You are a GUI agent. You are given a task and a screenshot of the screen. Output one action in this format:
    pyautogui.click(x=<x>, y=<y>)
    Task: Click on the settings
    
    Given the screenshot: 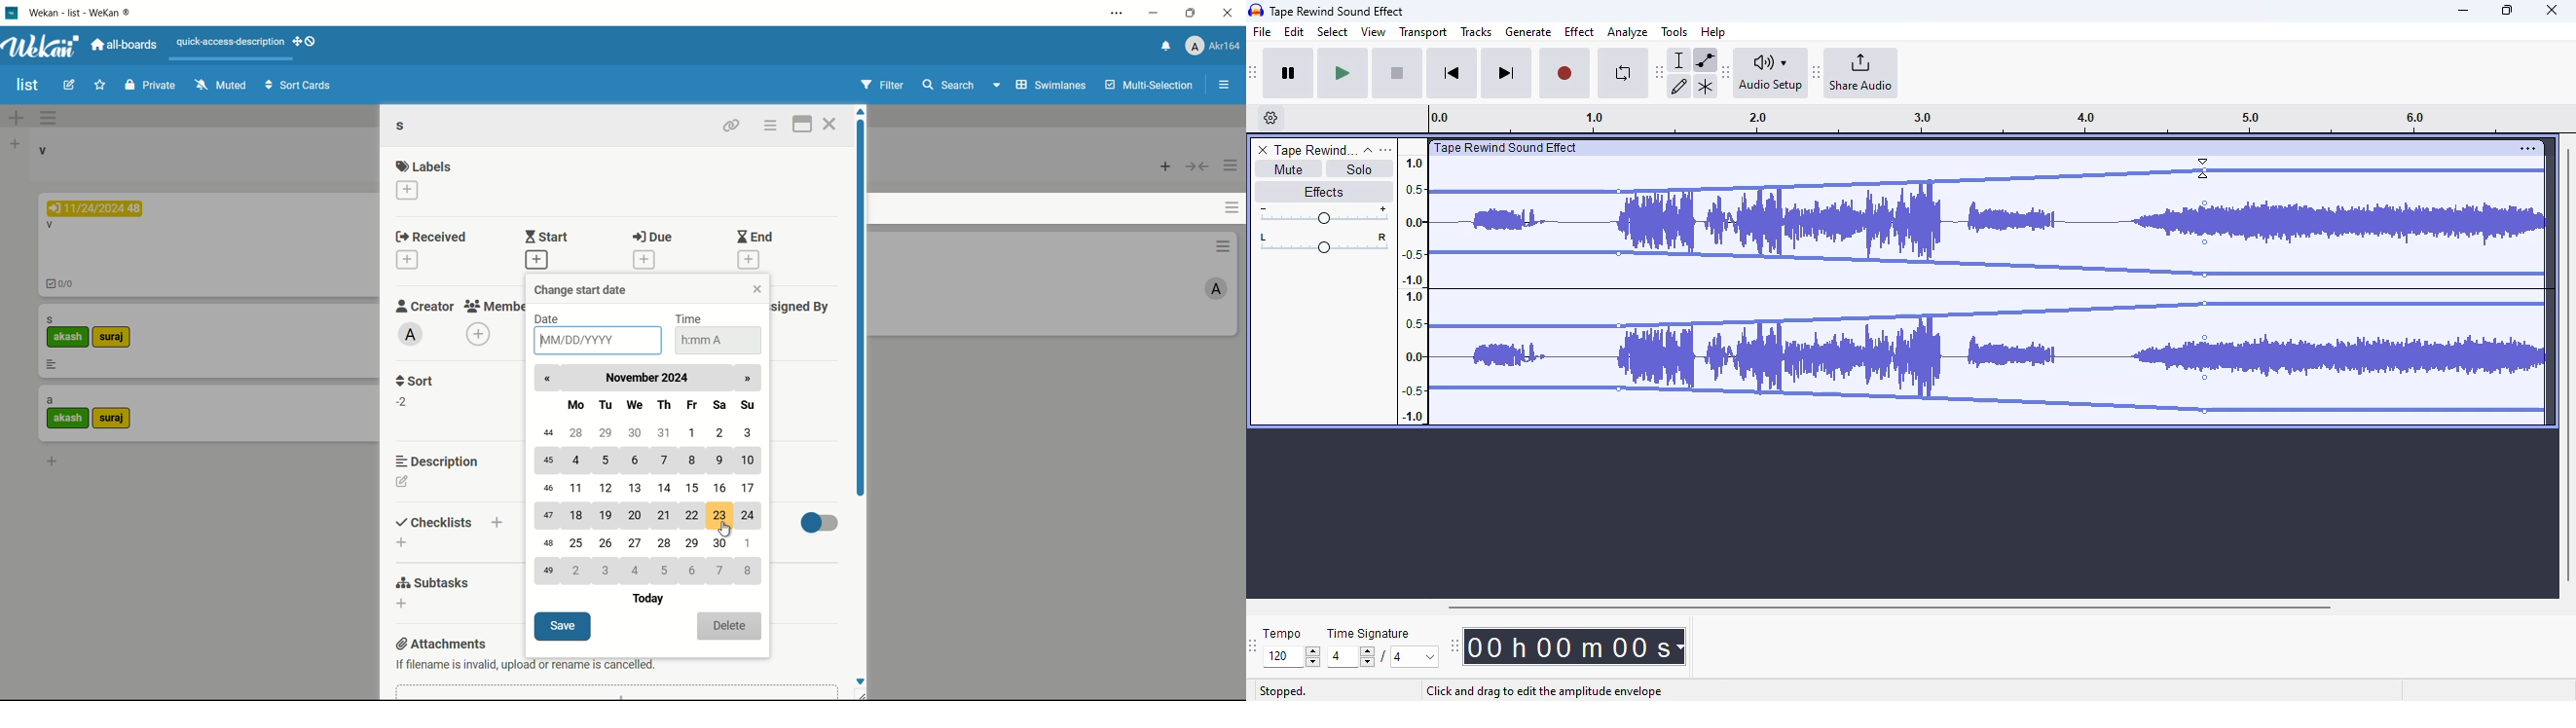 What is the action you would take?
    pyautogui.click(x=2527, y=148)
    